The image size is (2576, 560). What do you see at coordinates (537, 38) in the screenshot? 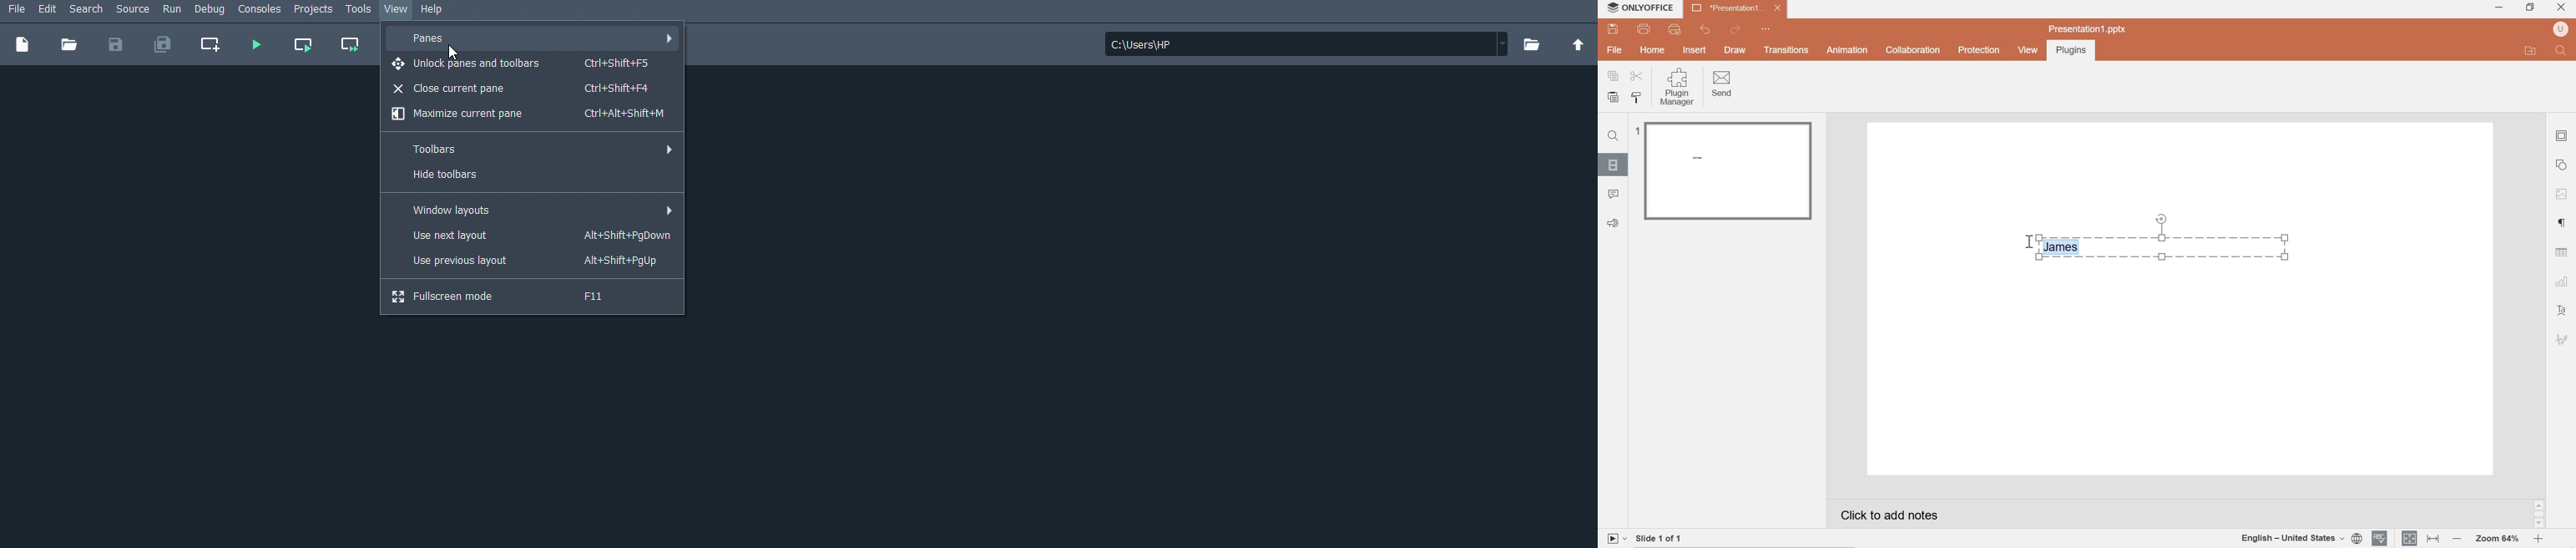
I see `Panes` at bounding box center [537, 38].